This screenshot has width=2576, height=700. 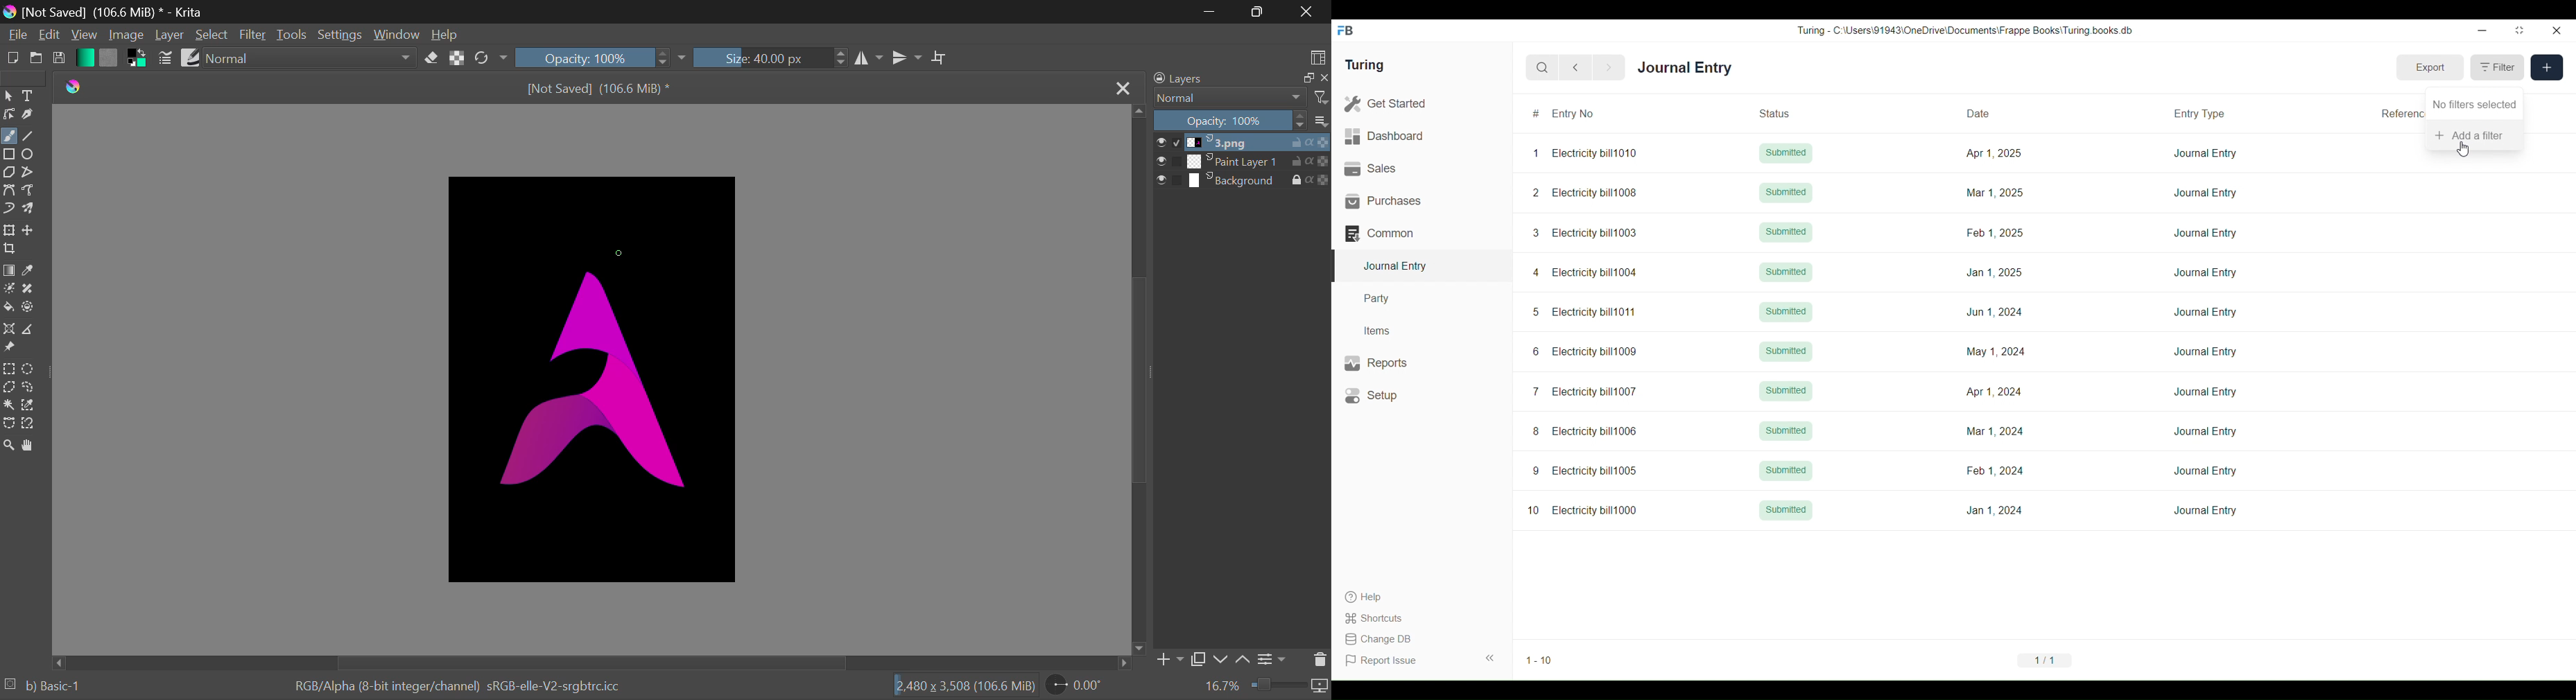 What do you see at coordinates (191, 58) in the screenshot?
I see `Brush Presets` at bounding box center [191, 58].